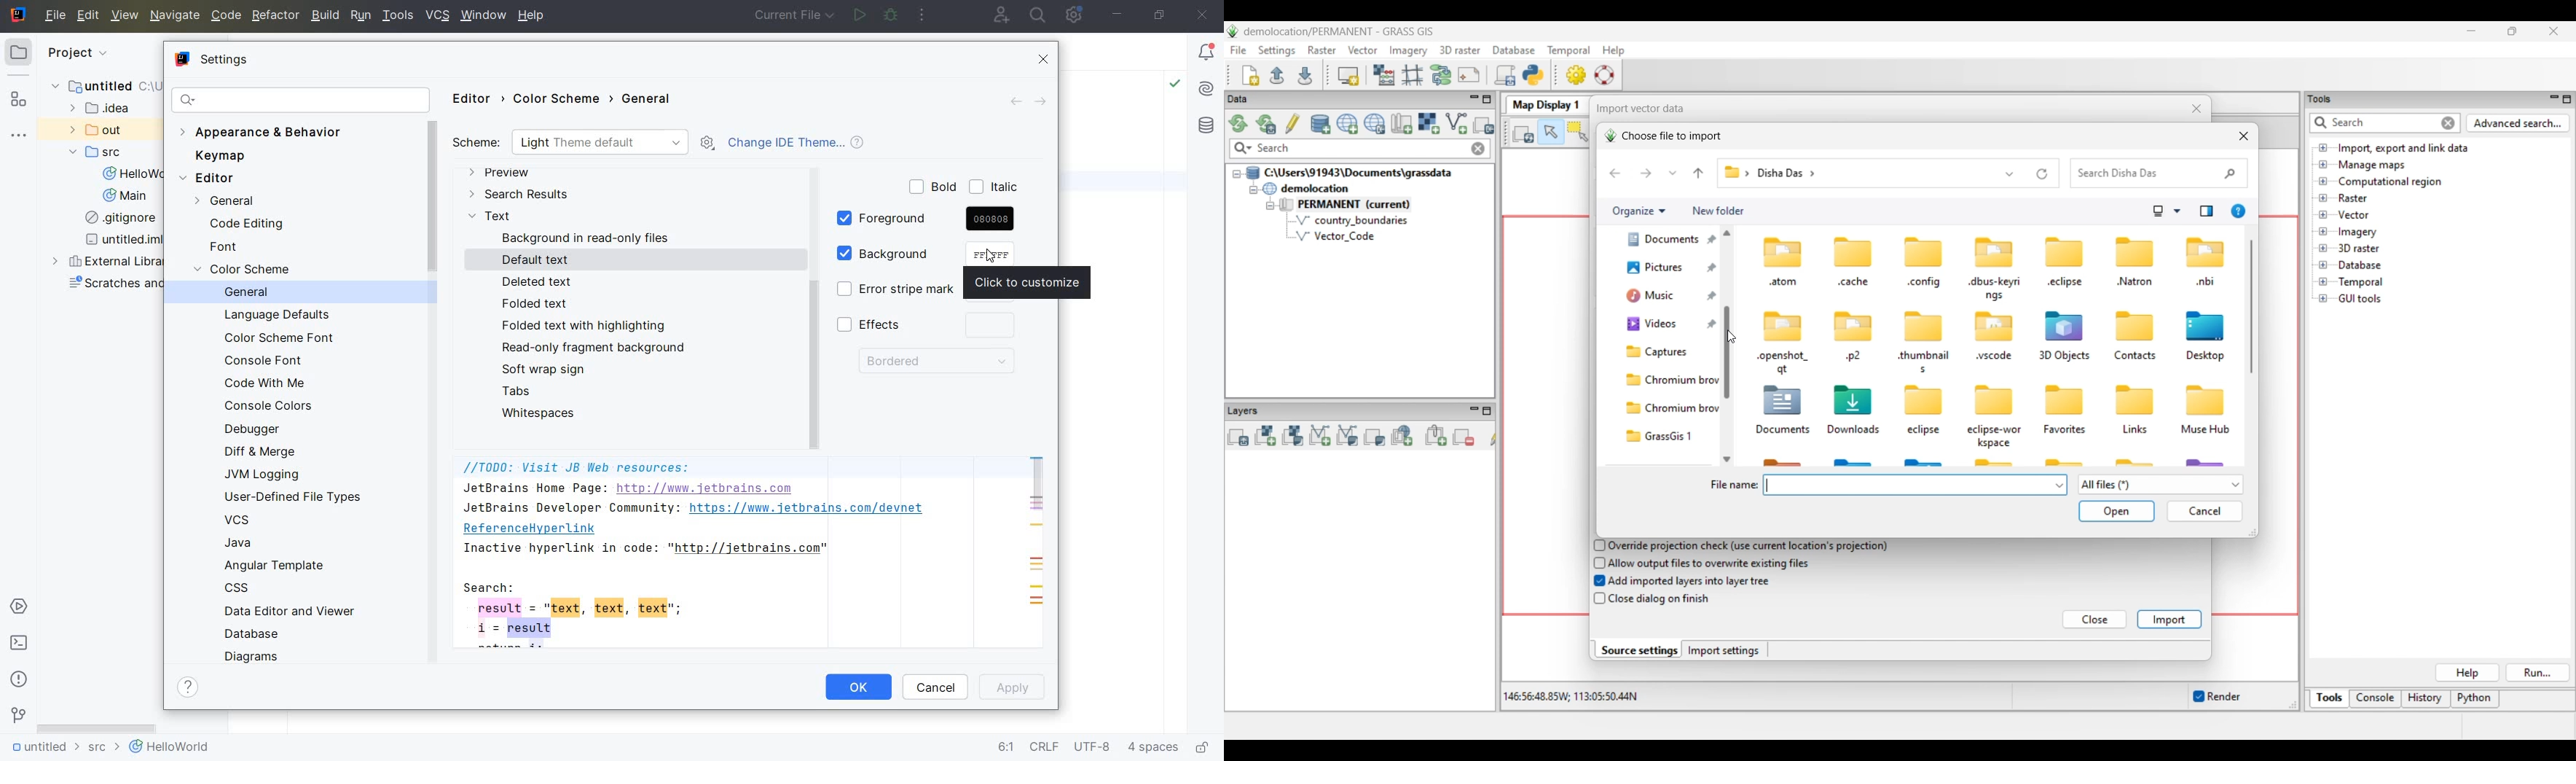 Image resolution: width=2576 pixels, height=784 pixels. I want to click on SCROLLBAR, so click(1037, 485).